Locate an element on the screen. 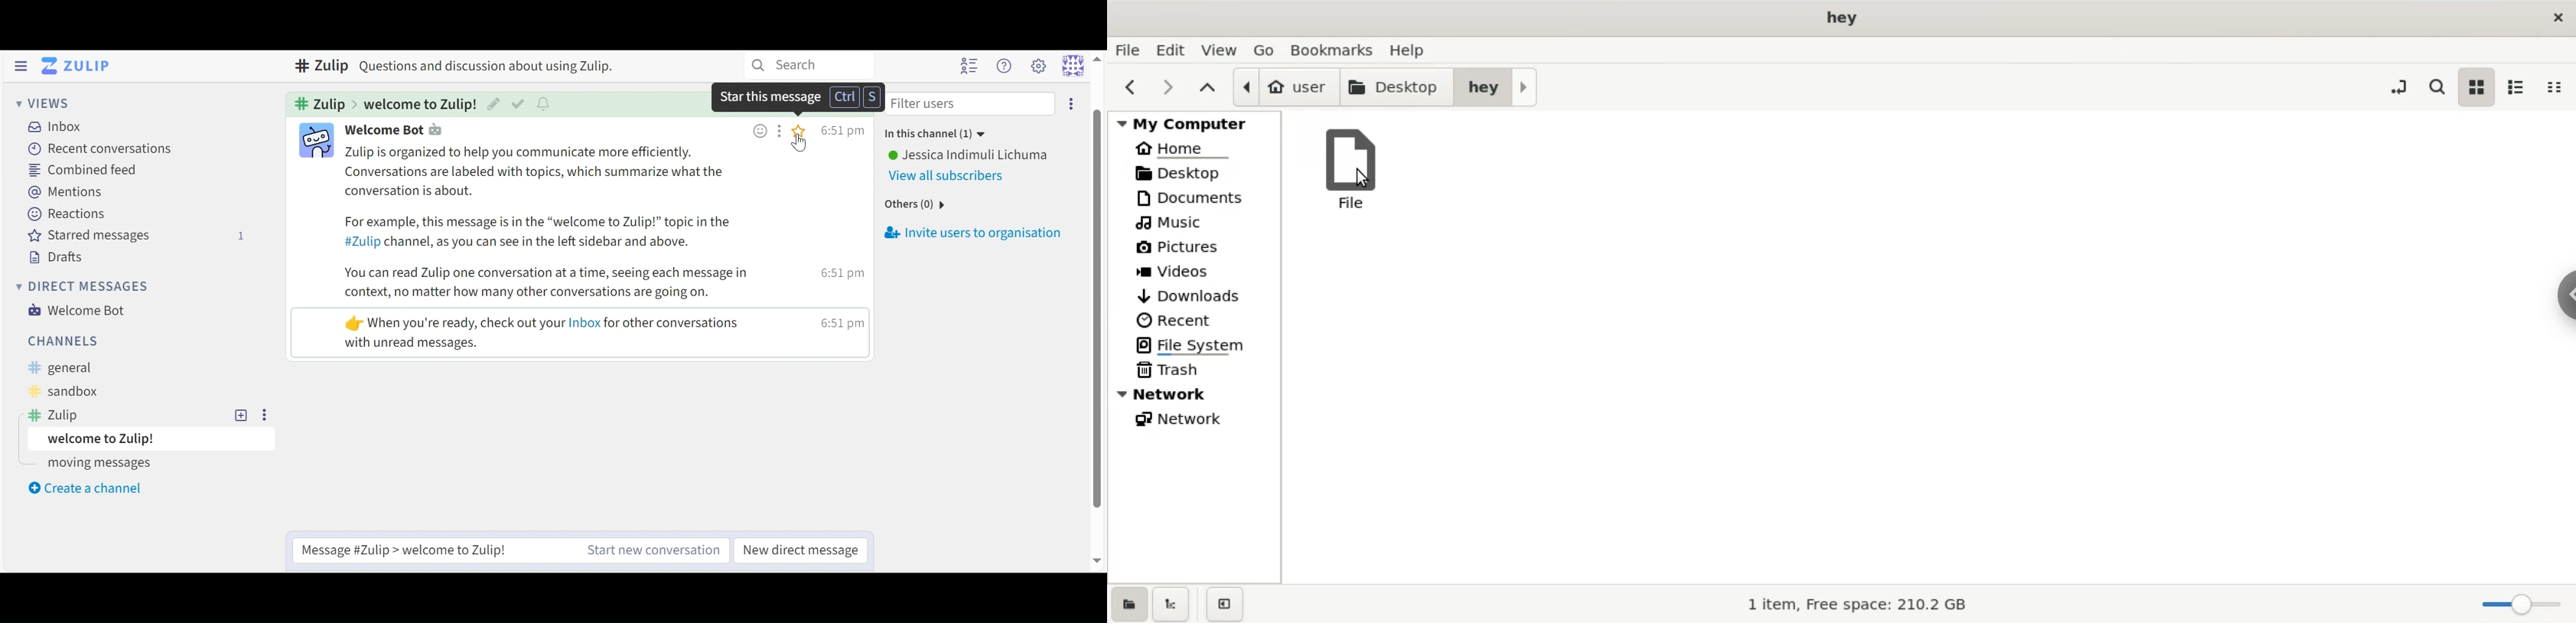 The height and width of the screenshot is (644, 2576). New Channel message is located at coordinates (653, 550).